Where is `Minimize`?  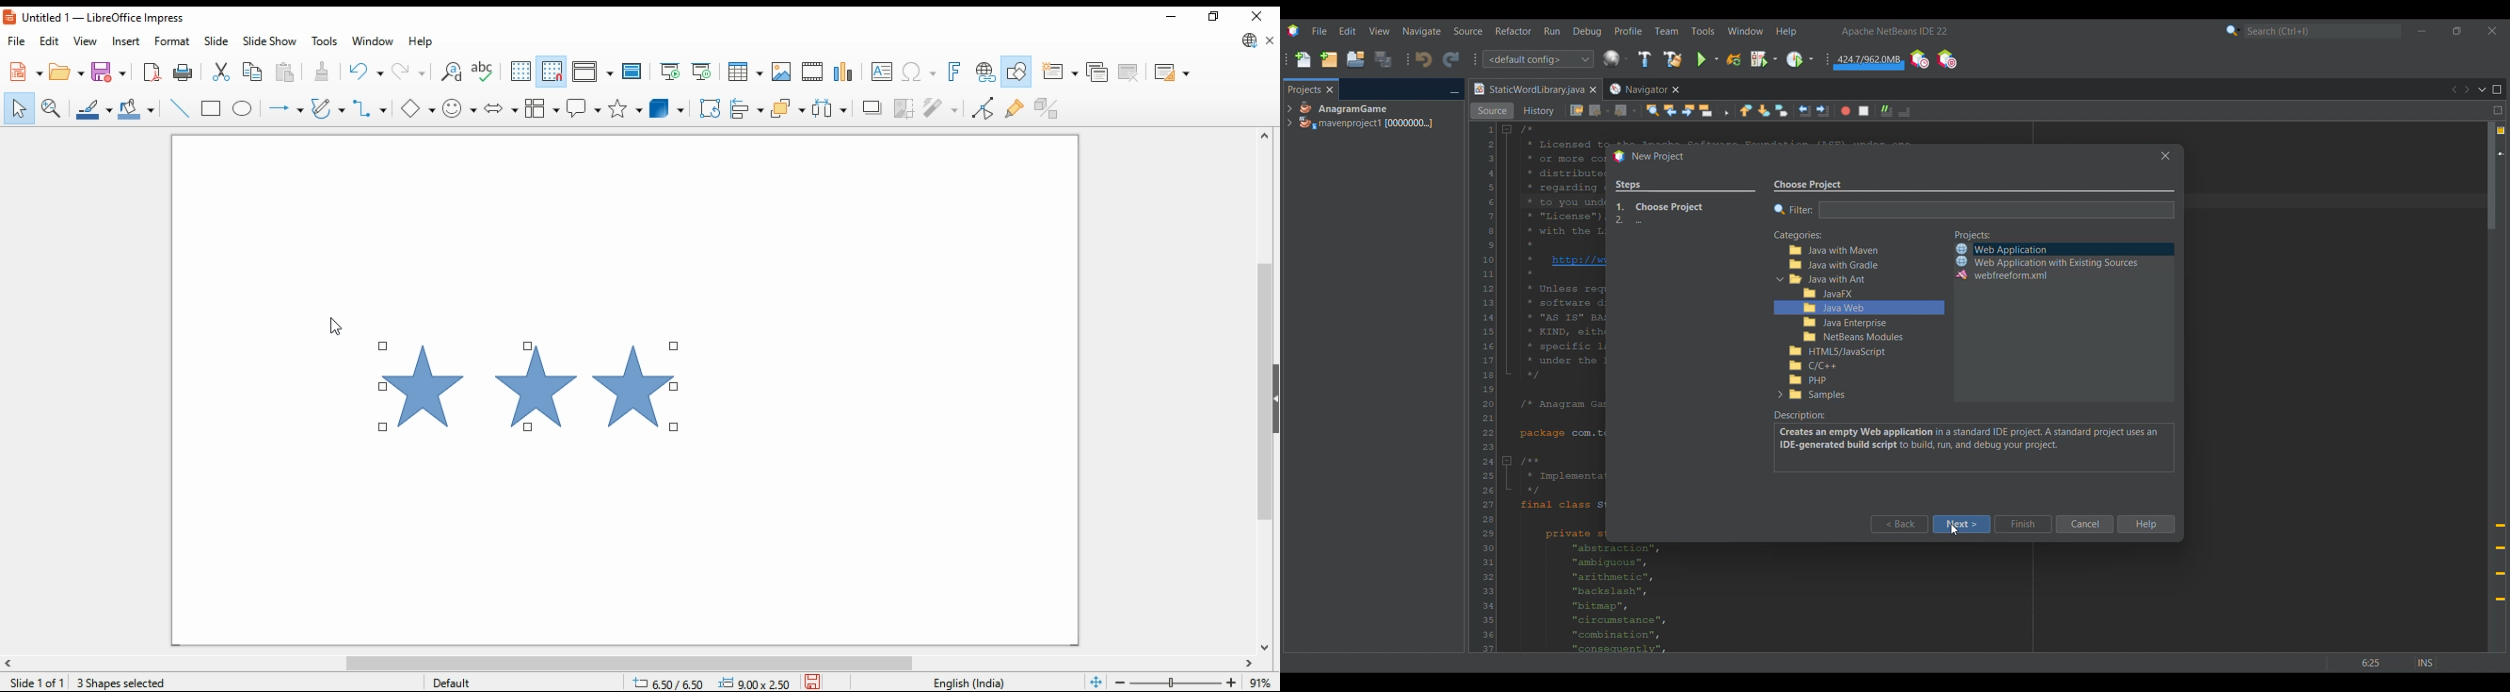 Minimize is located at coordinates (1454, 90).